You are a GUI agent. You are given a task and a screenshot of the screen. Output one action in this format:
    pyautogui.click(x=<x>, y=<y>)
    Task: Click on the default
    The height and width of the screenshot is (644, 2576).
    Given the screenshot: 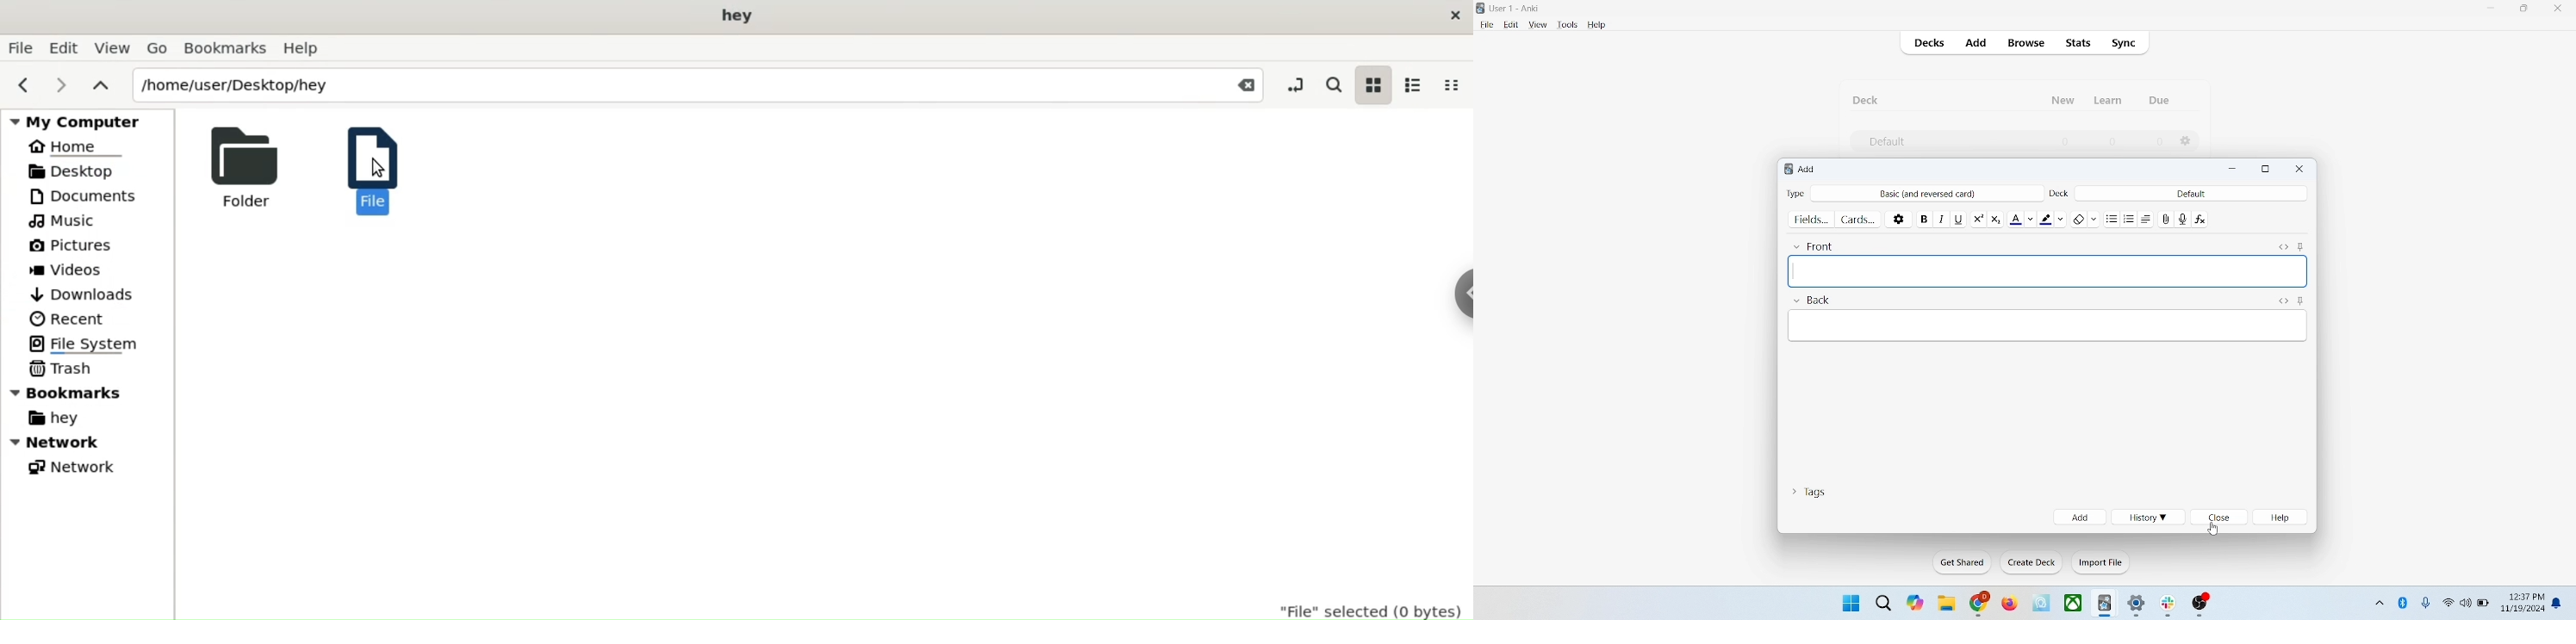 What is the action you would take?
    pyautogui.click(x=2191, y=193)
    